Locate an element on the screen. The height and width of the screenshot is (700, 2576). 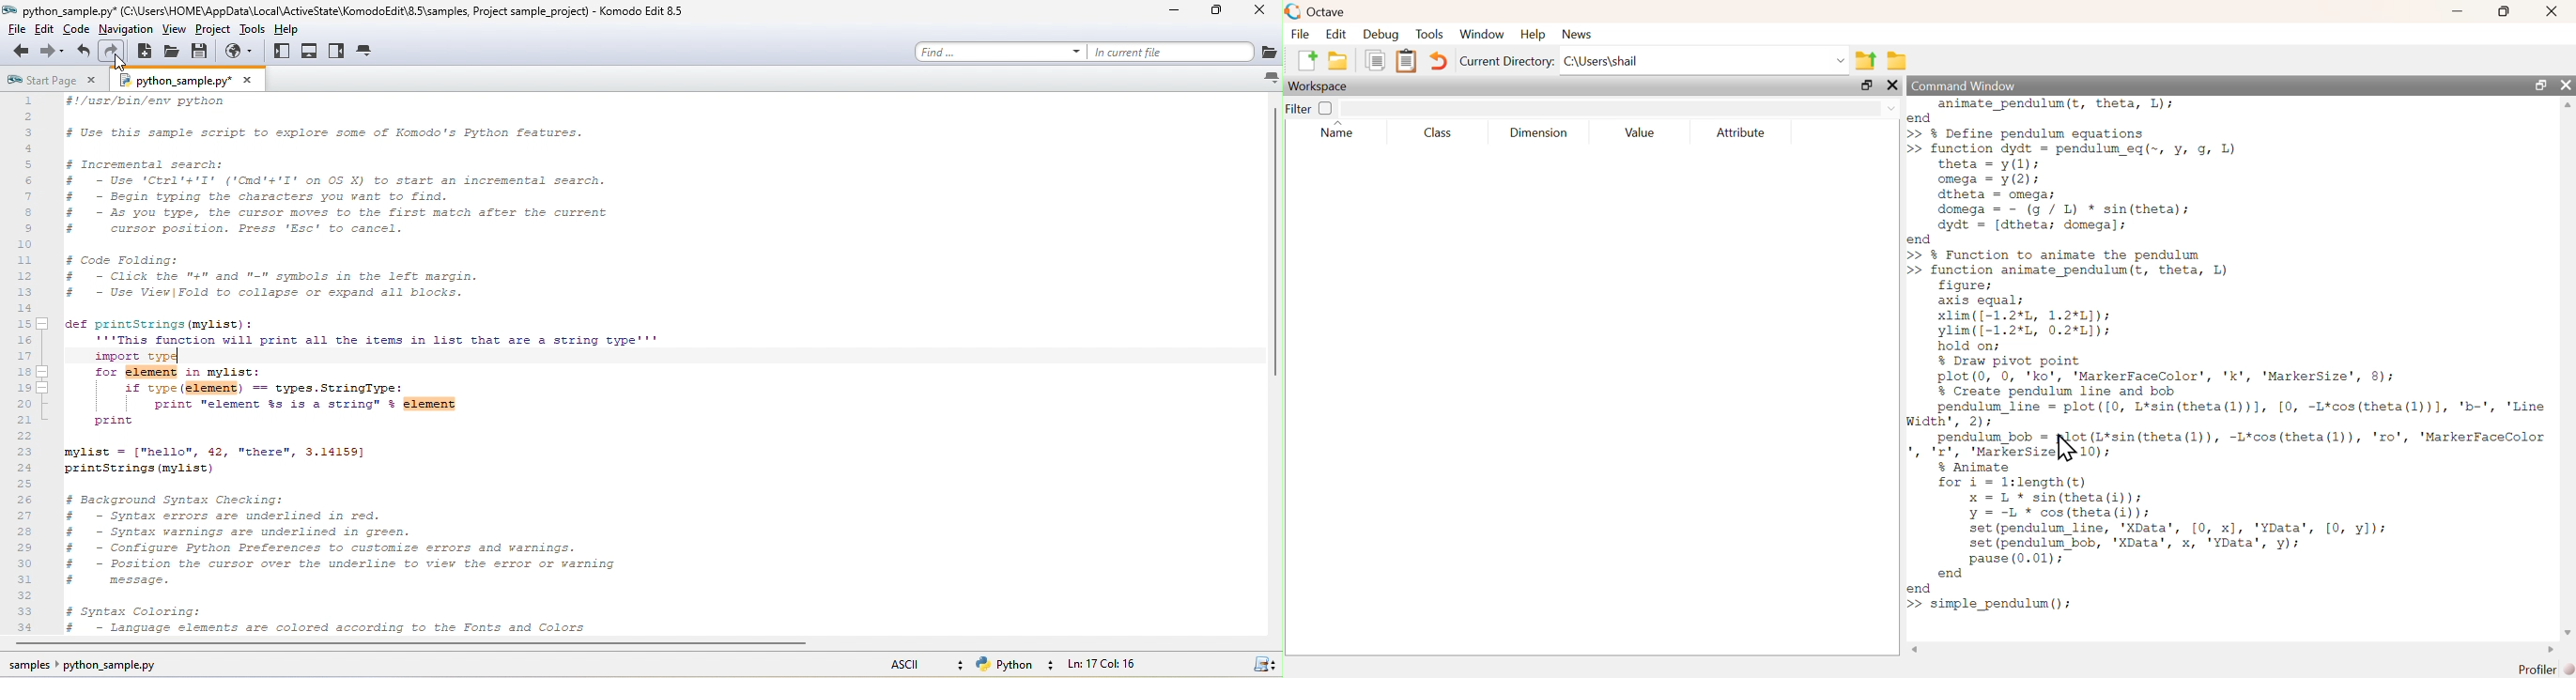
Maximize is located at coordinates (2506, 11).